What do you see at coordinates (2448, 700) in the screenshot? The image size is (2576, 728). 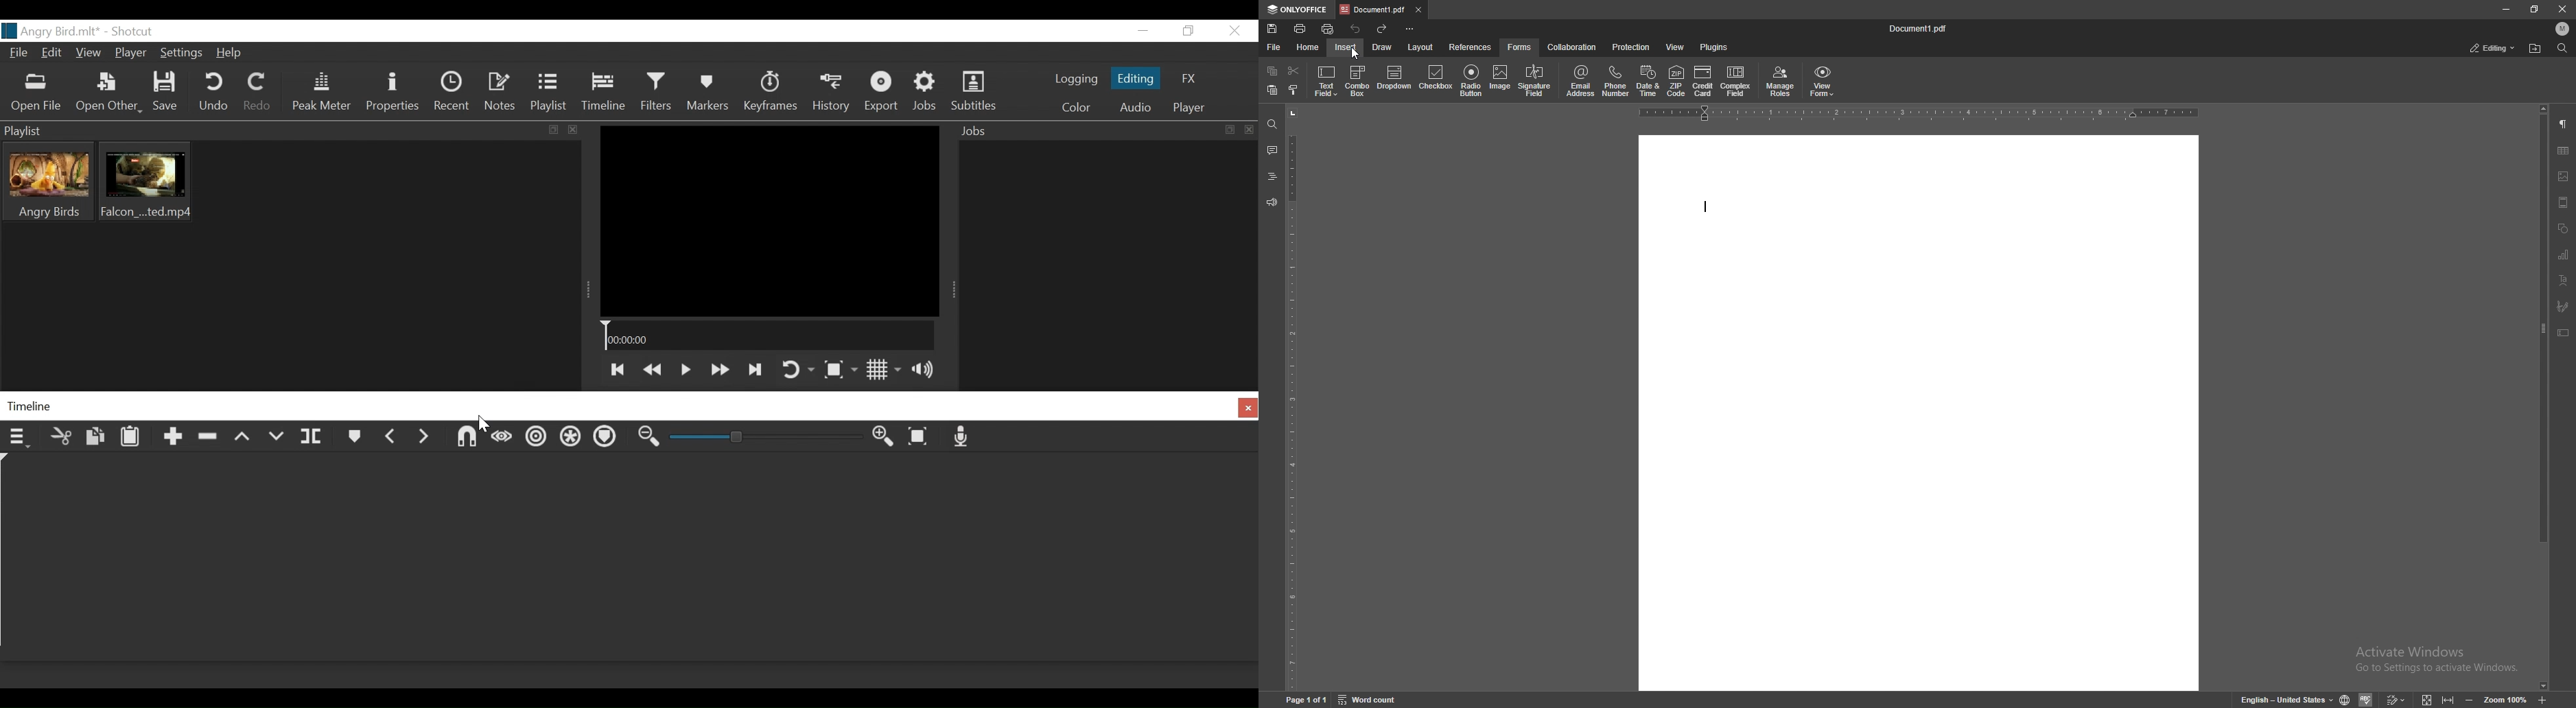 I see `fit to width` at bounding box center [2448, 700].